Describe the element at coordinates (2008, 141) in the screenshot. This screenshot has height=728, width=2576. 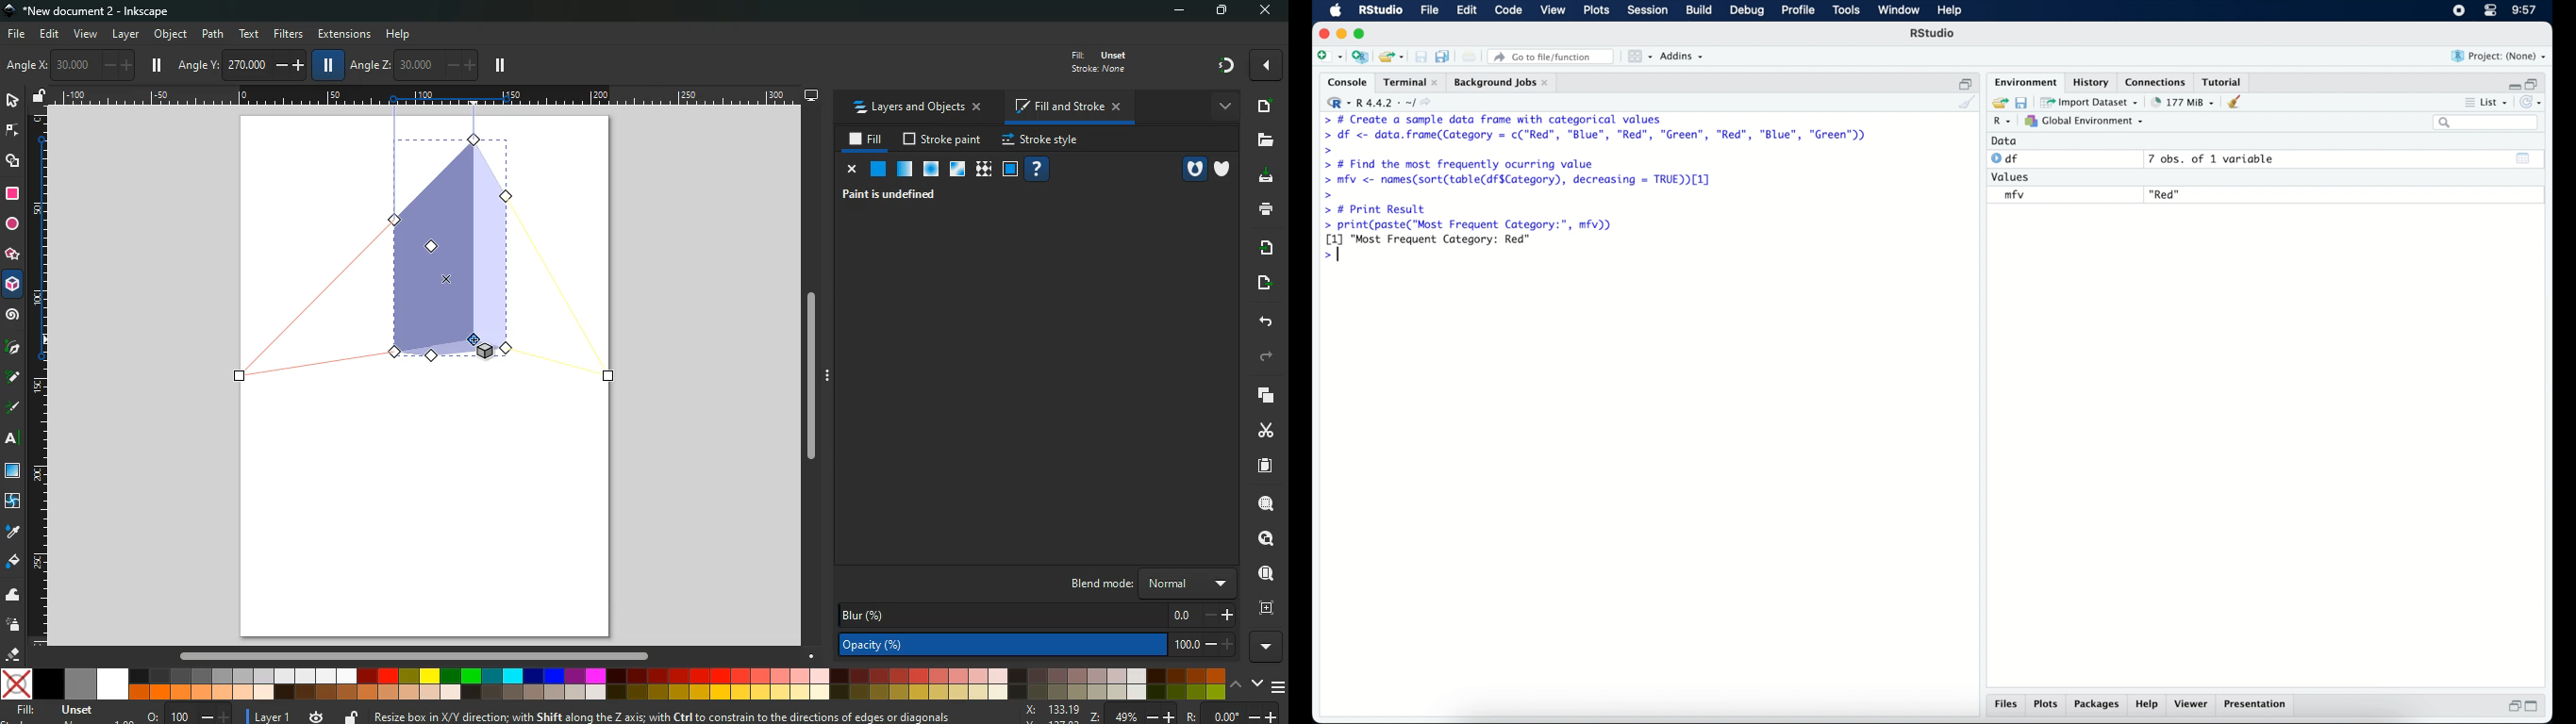
I see `data` at that location.